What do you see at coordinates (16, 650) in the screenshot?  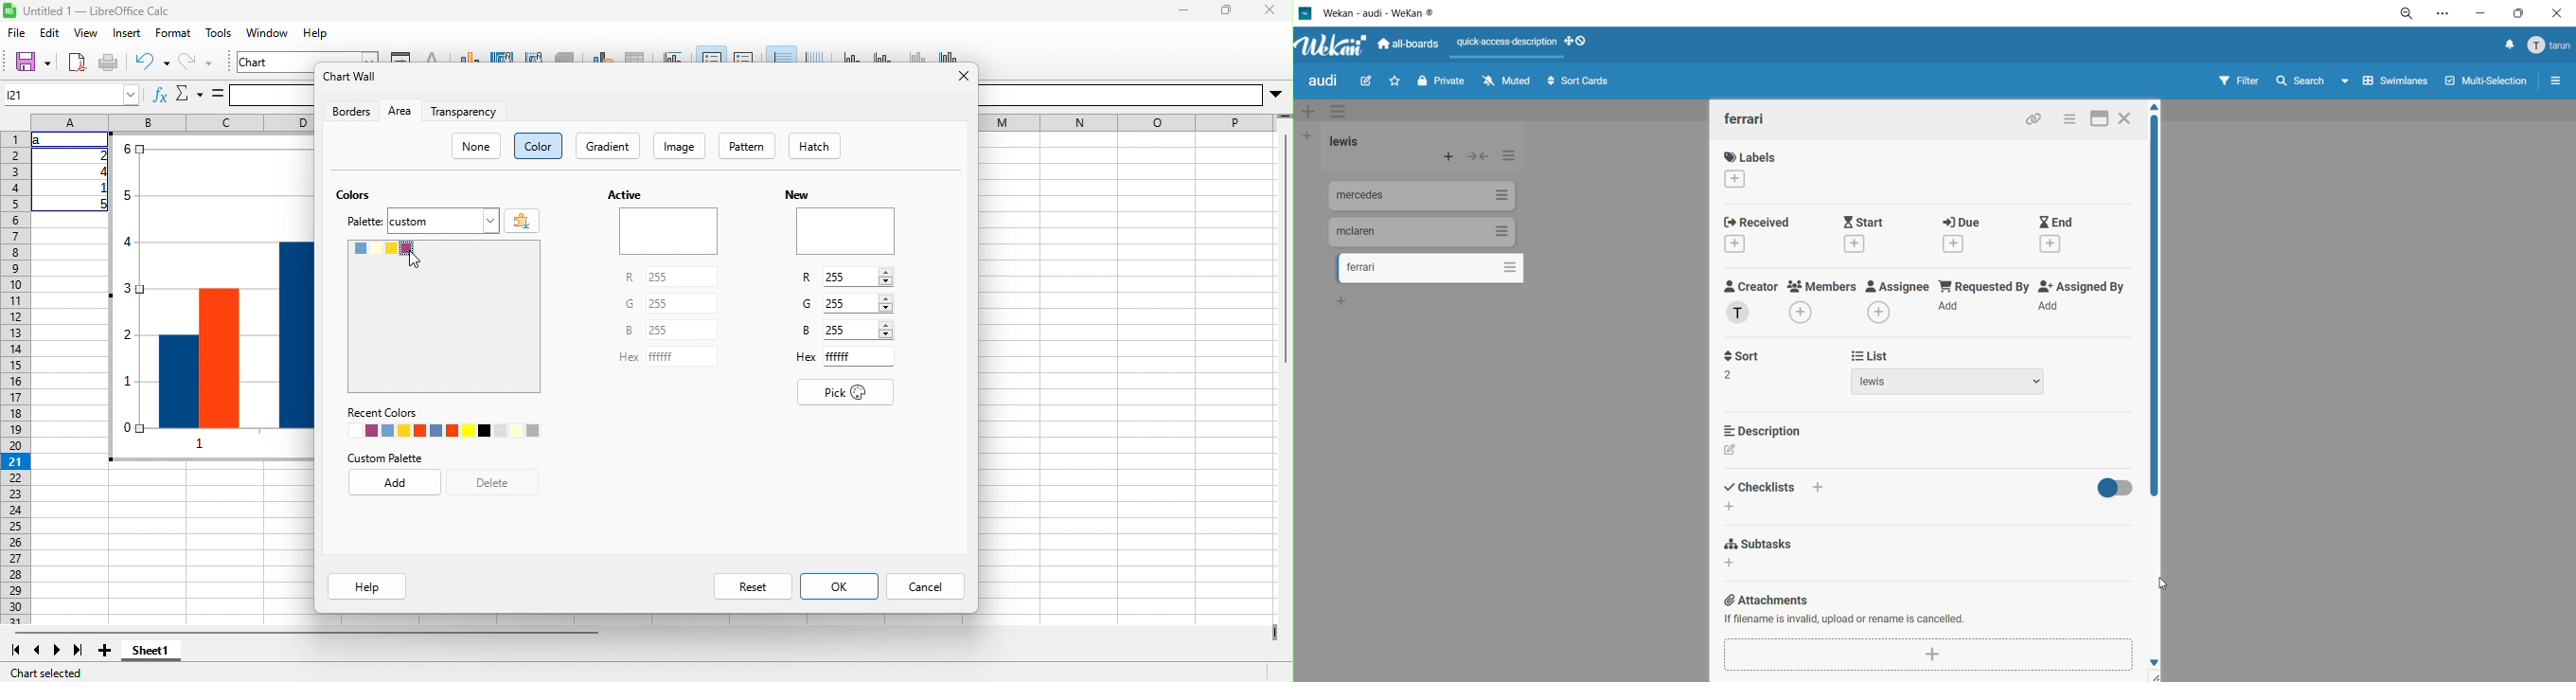 I see `first sheet` at bounding box center [16, 650].